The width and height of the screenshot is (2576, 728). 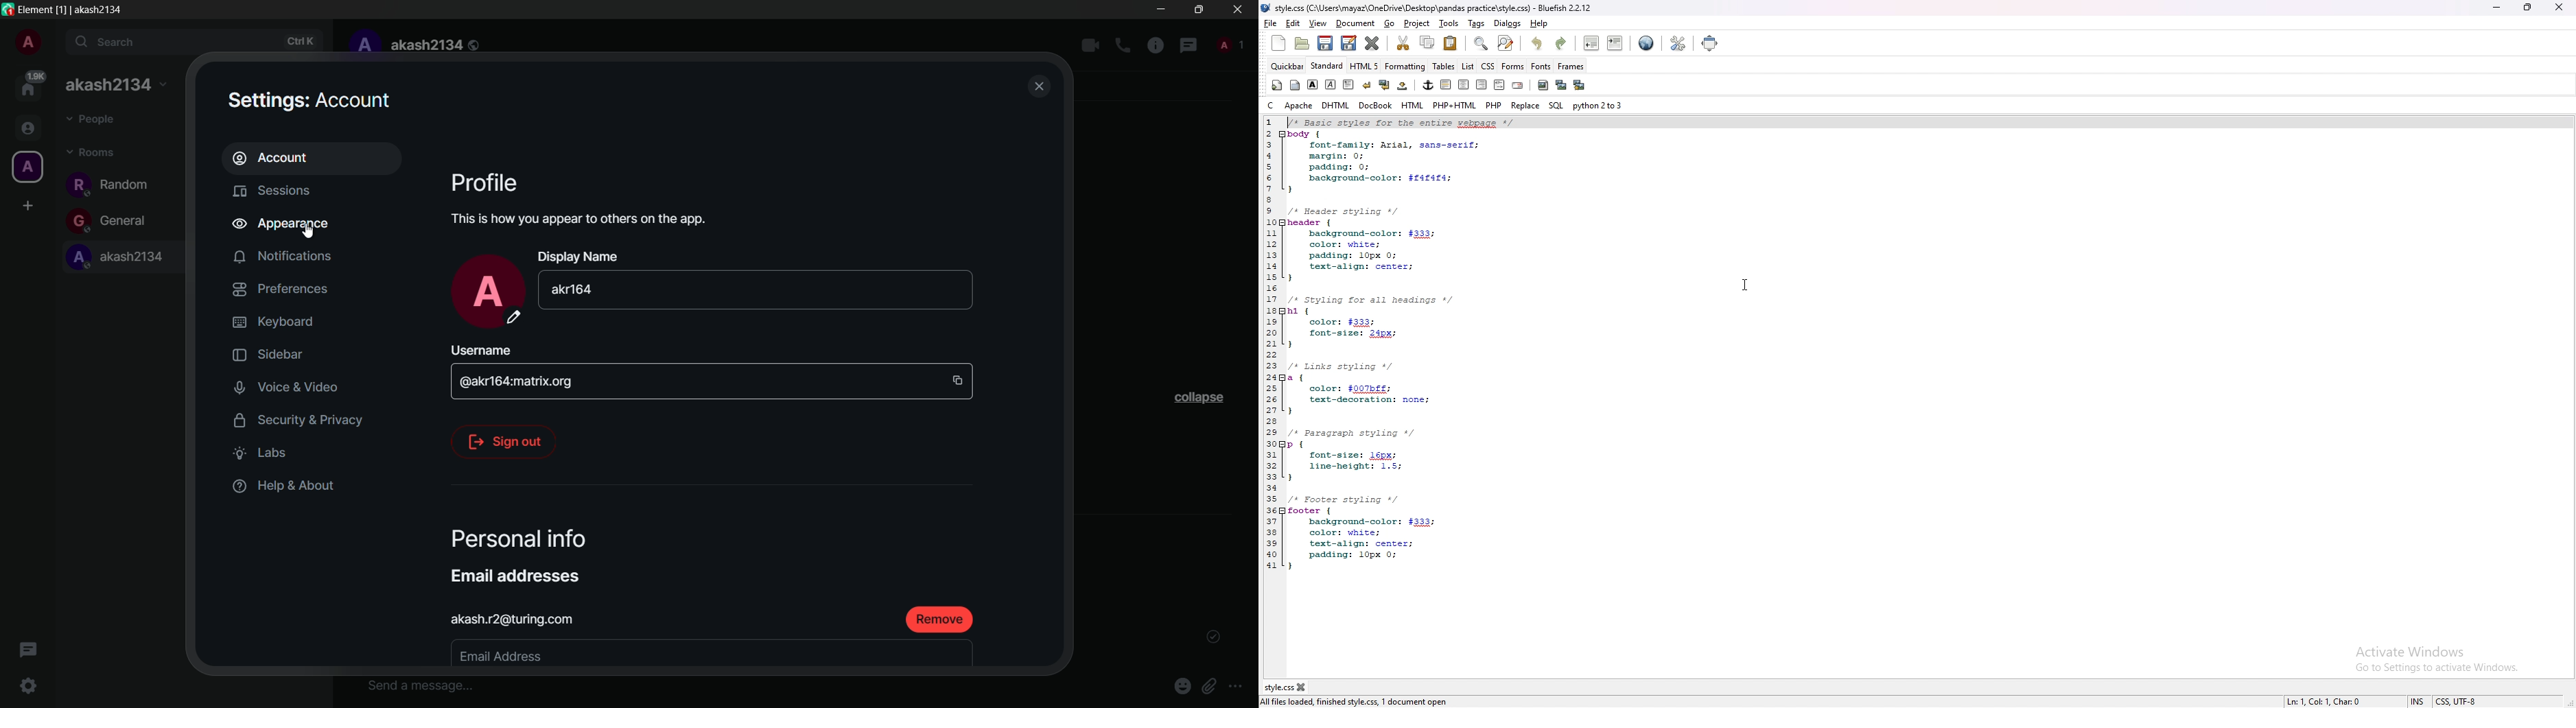 What do you see at coordinates (1513, 66) in the screenshot?
I see `forms` at bounding box center [1513, 66].